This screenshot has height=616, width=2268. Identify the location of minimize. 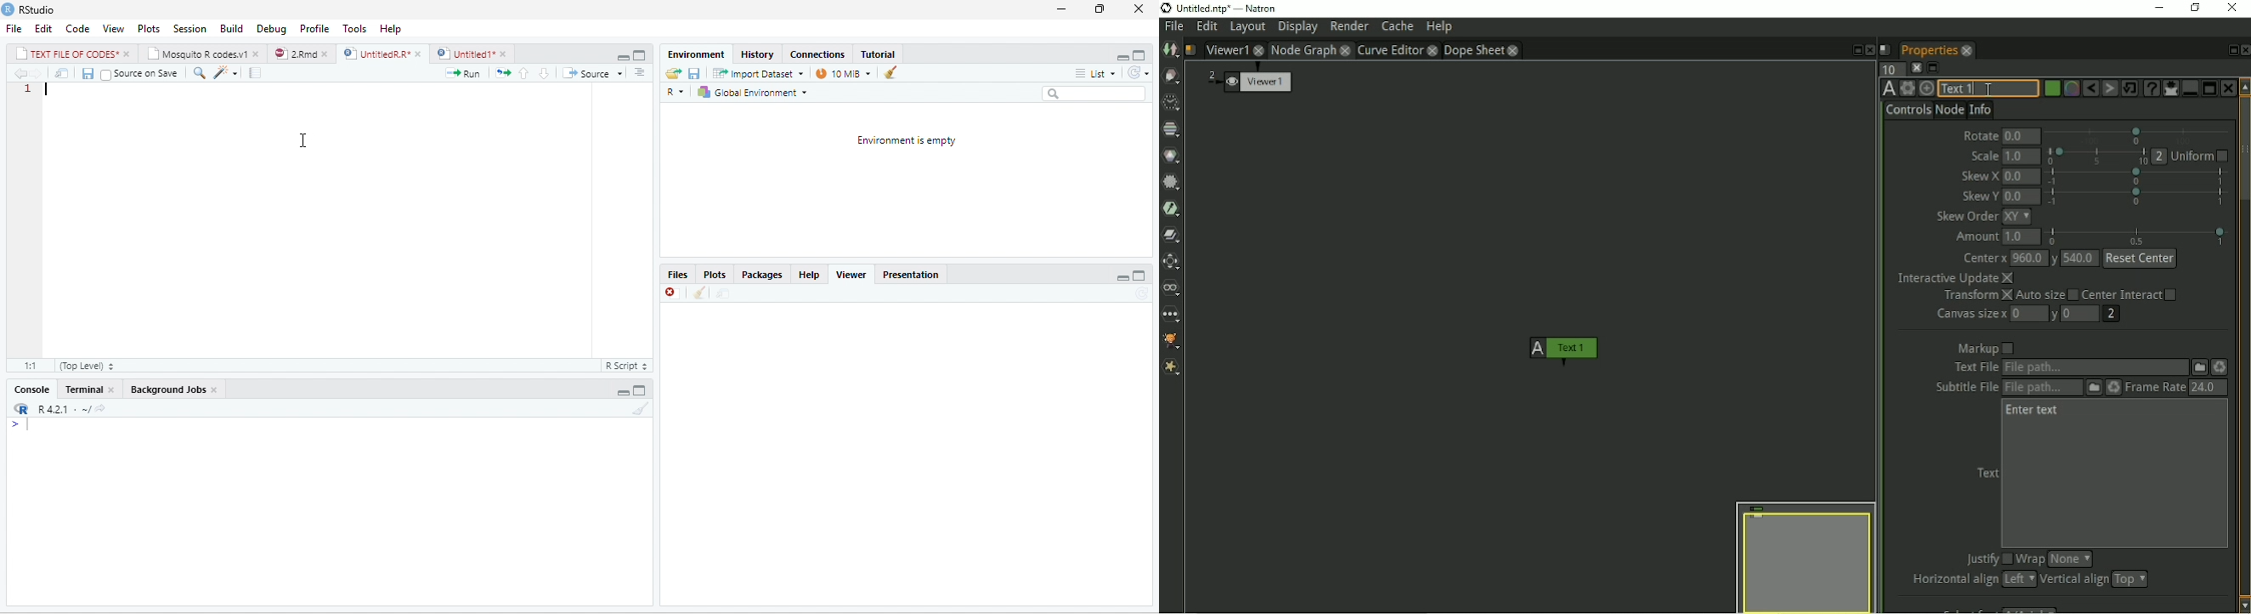
(625, 389).